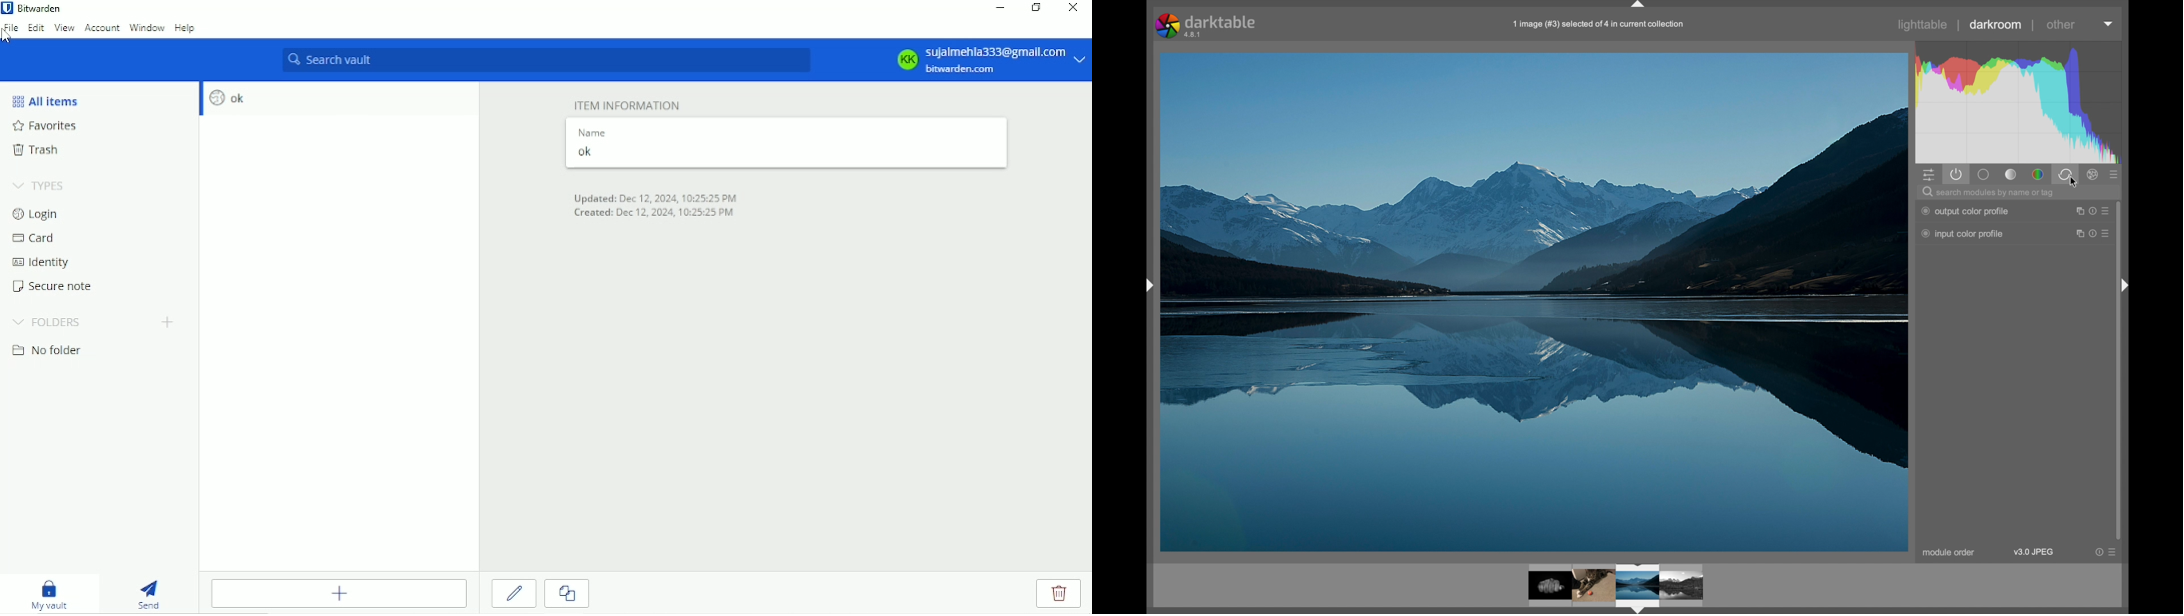 This screenshot has height=616, width=2184. I want to click on Close, so click(1071, 9).